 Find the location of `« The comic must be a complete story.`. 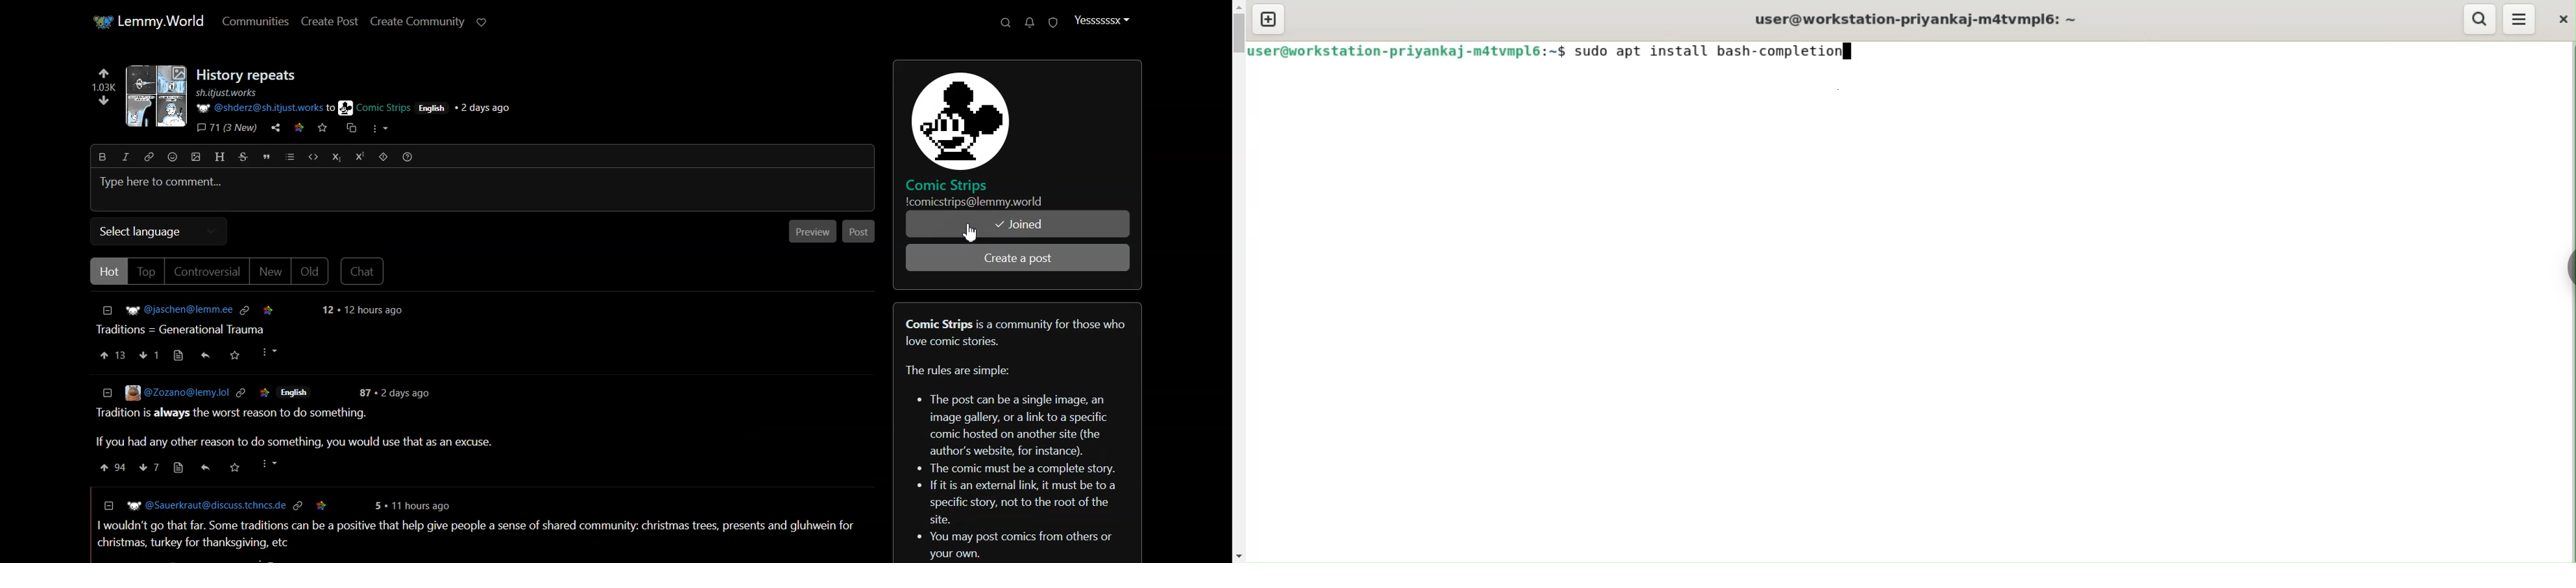

« The comic must be a complete story. is located at coordinates (1020, 467).